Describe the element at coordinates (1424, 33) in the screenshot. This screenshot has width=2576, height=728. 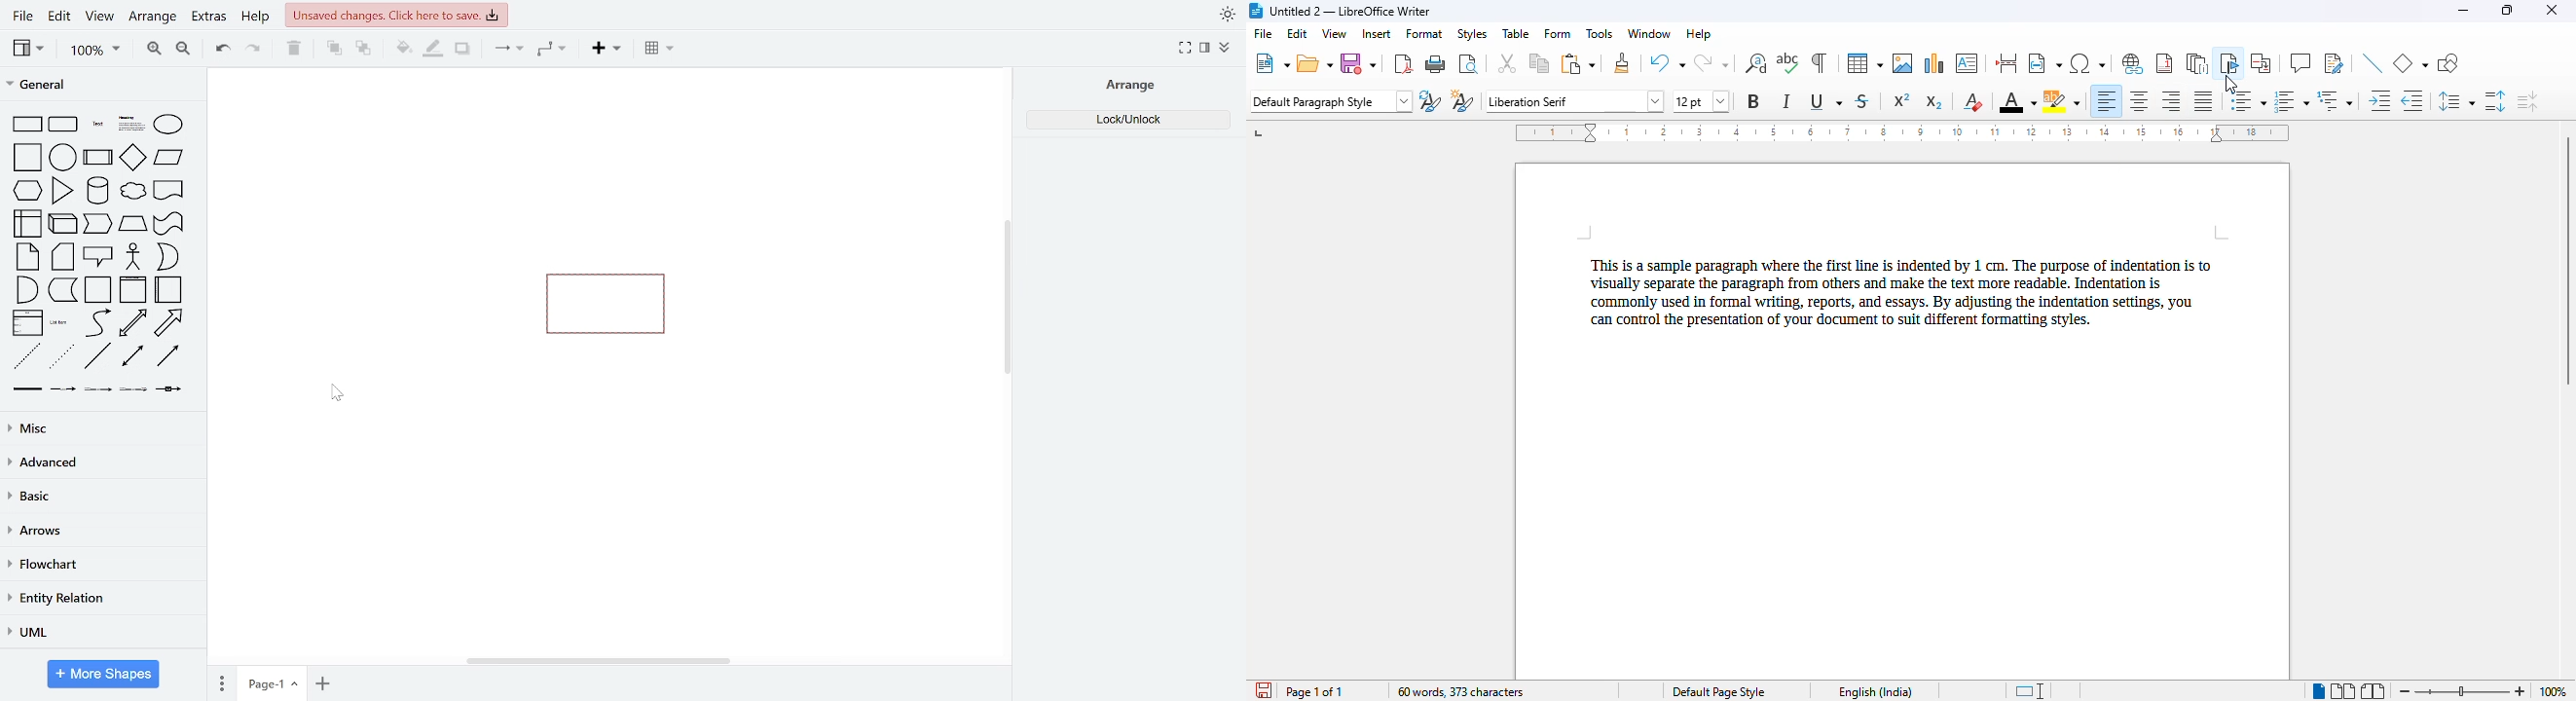
I see `format` at that location.